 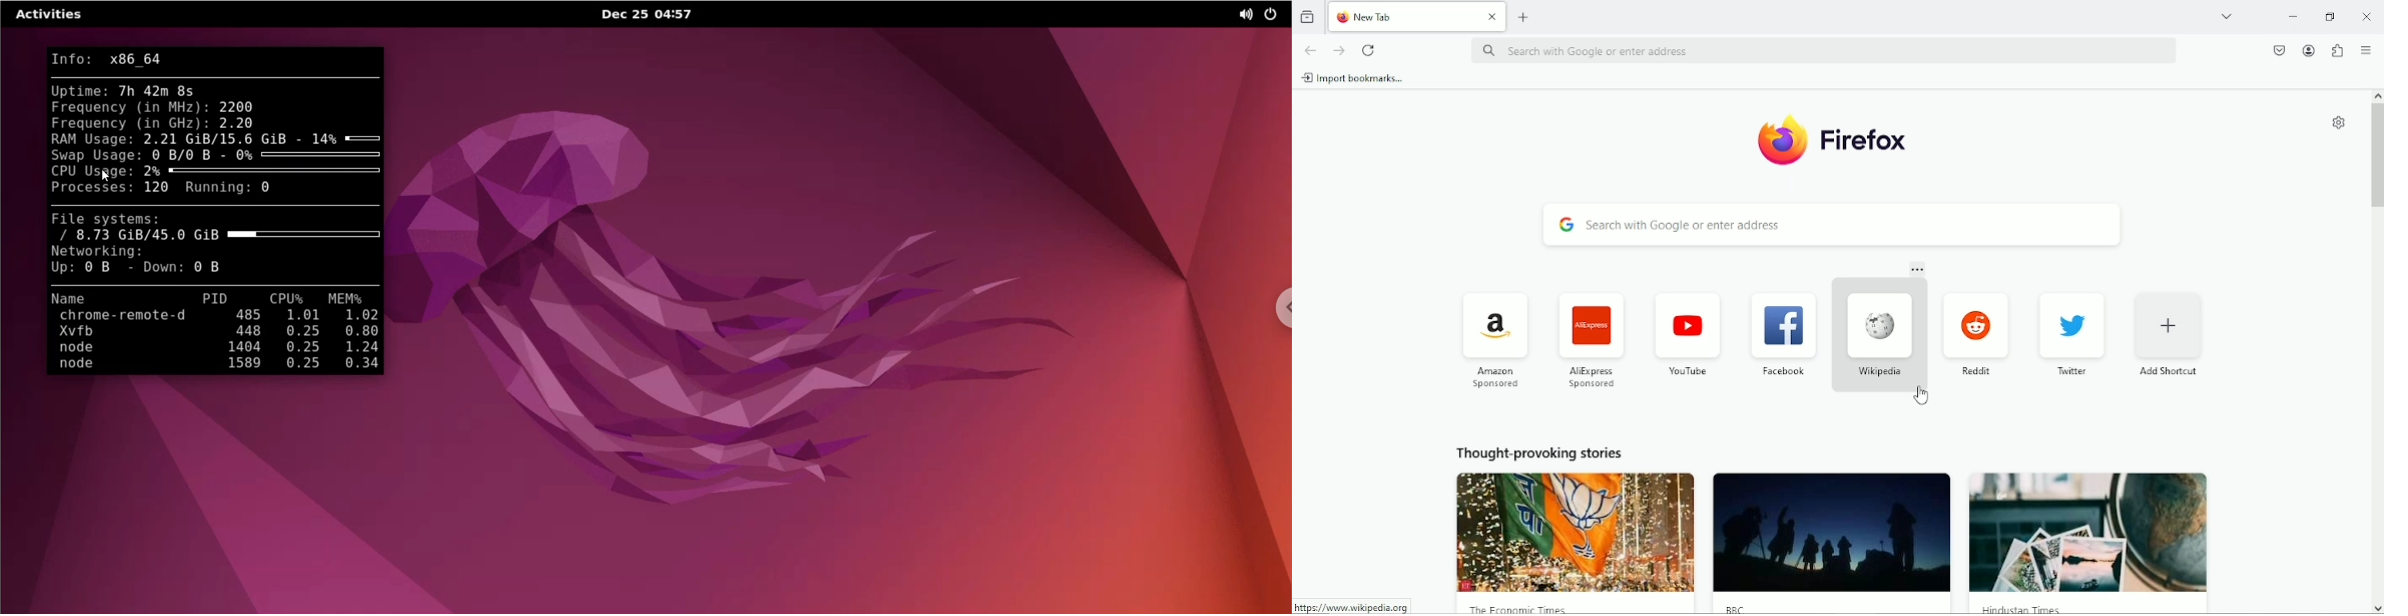 I want to click on save to pocket, so click(x=2278, y=51).